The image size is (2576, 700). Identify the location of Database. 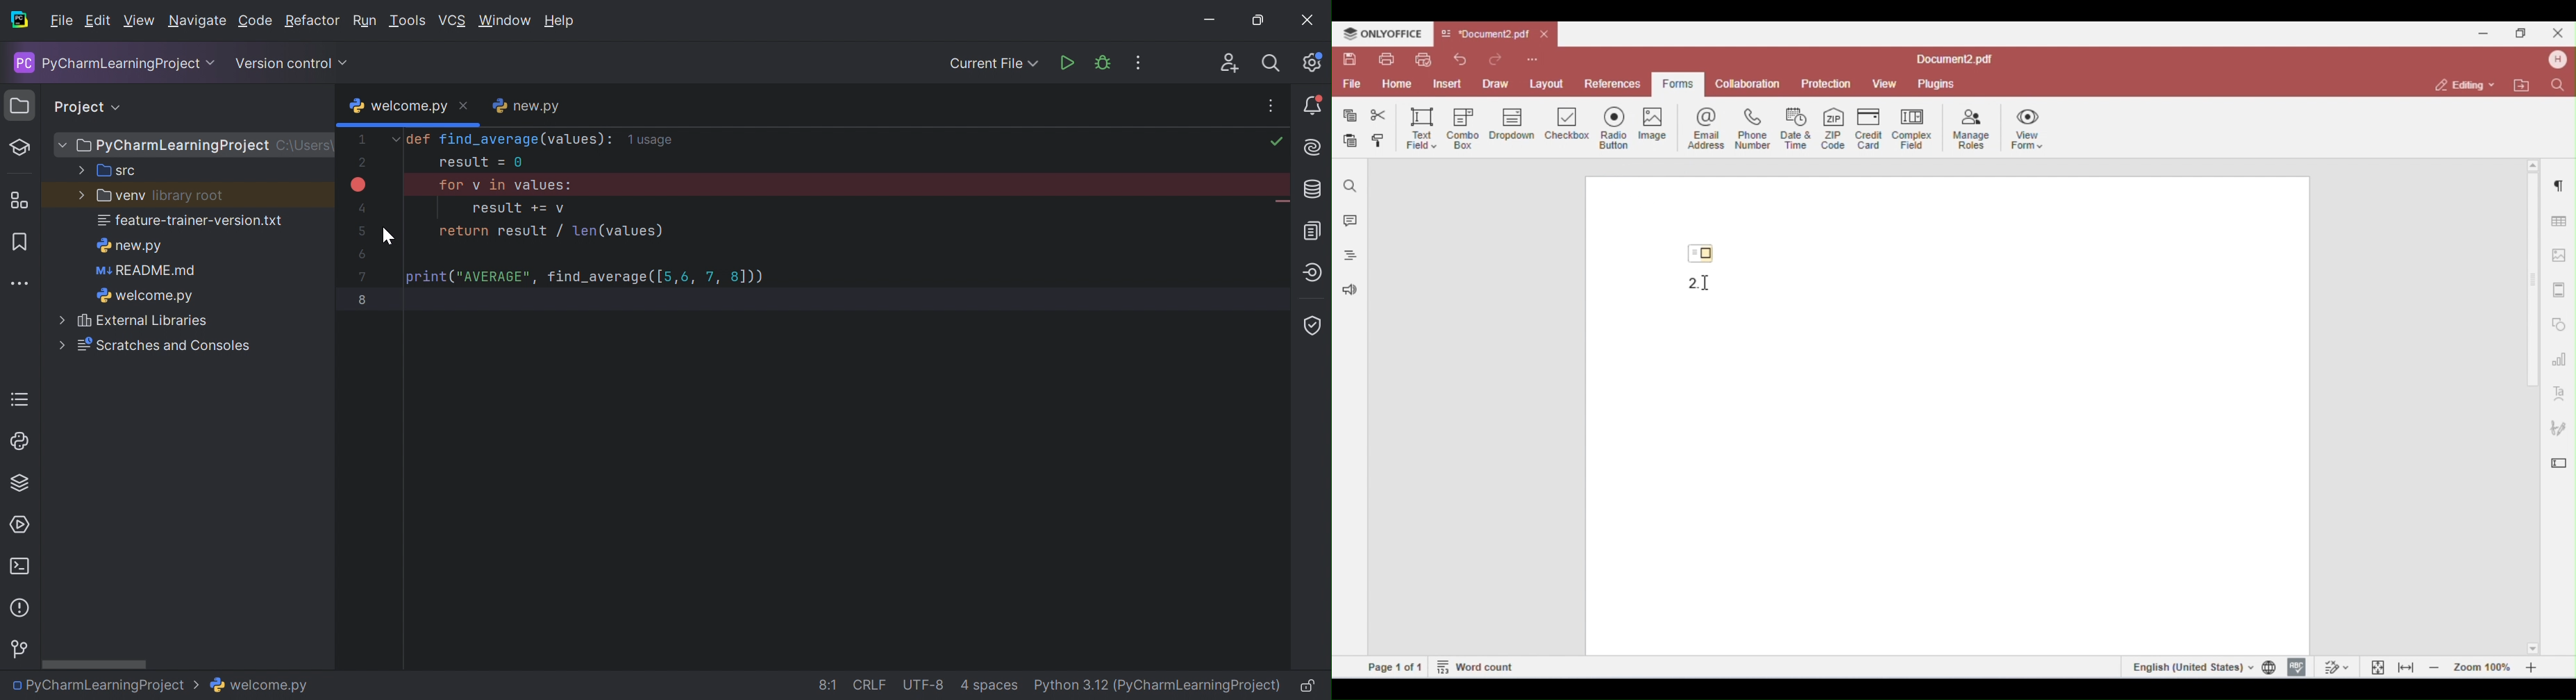
(1315, 190).